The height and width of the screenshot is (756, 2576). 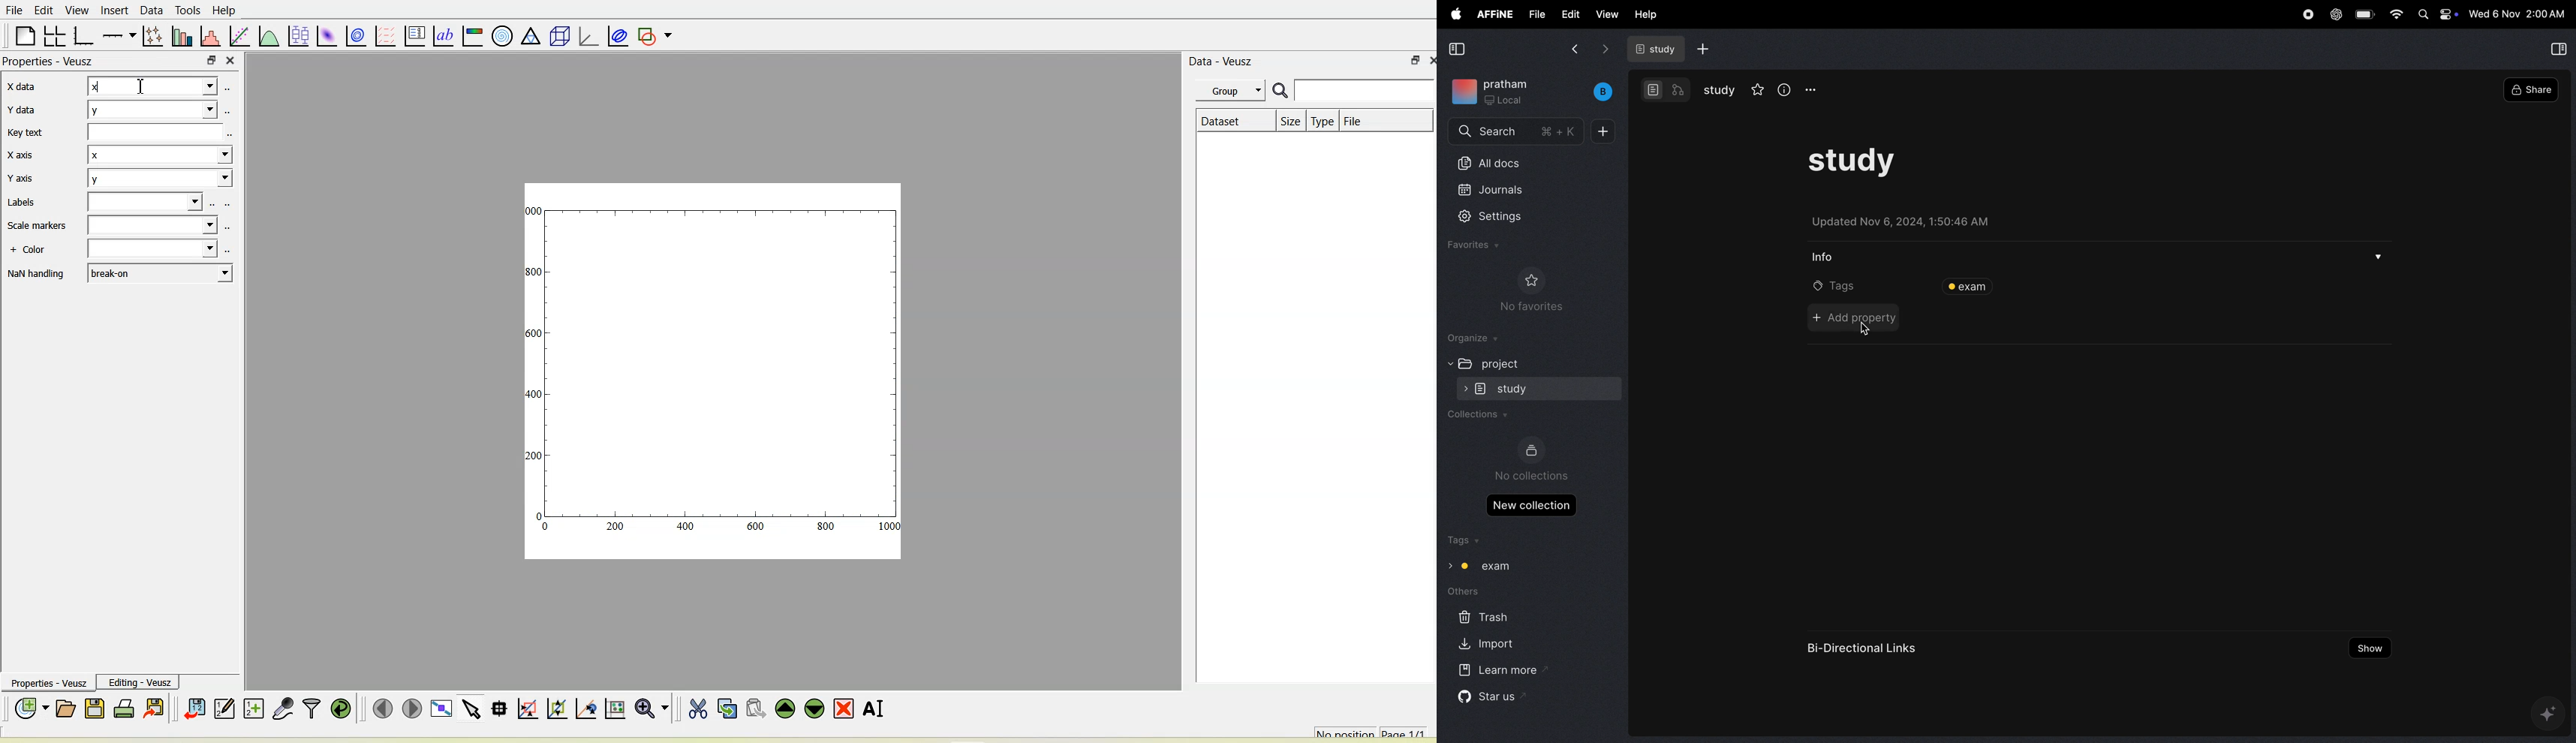 What do you see at coordinates (2376, 256) in the screenshot?
I see `drop menu` at bounding box center [2376, 256].